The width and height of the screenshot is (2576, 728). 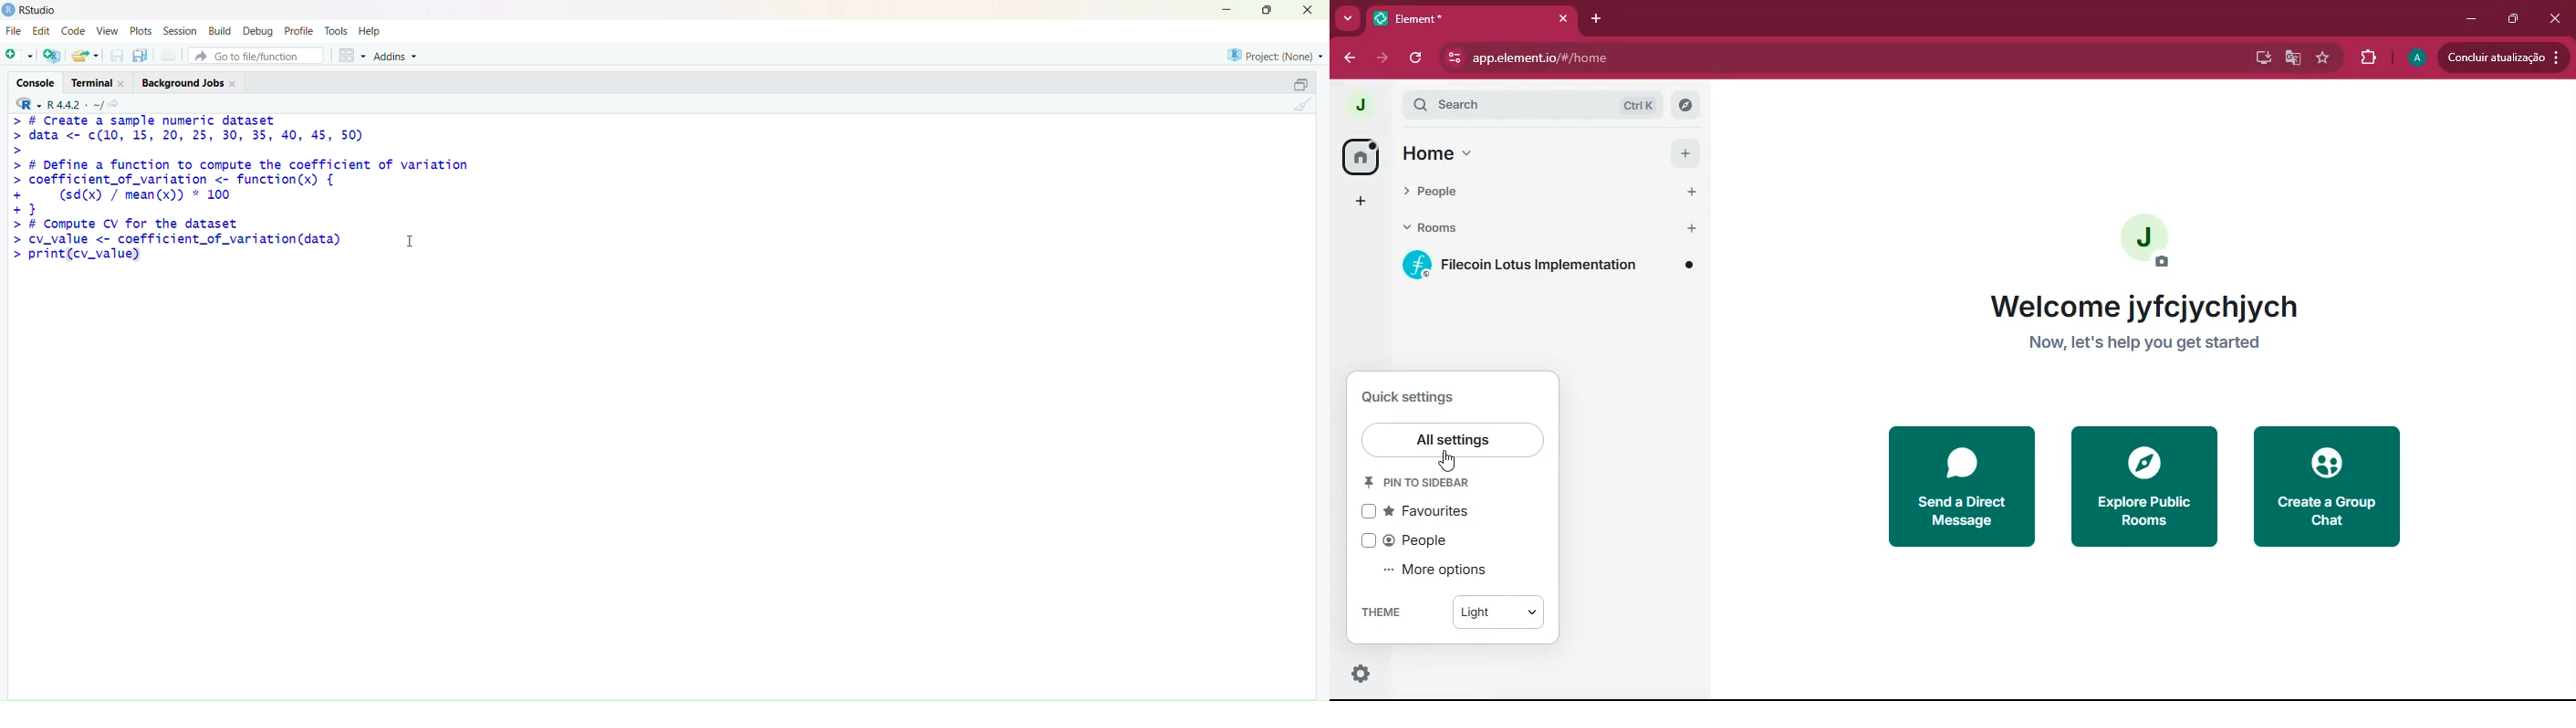 What do you see at coordinates (1414, 393) in the screenshot?
I see `quick settings` at bounding box center [1414, 393].